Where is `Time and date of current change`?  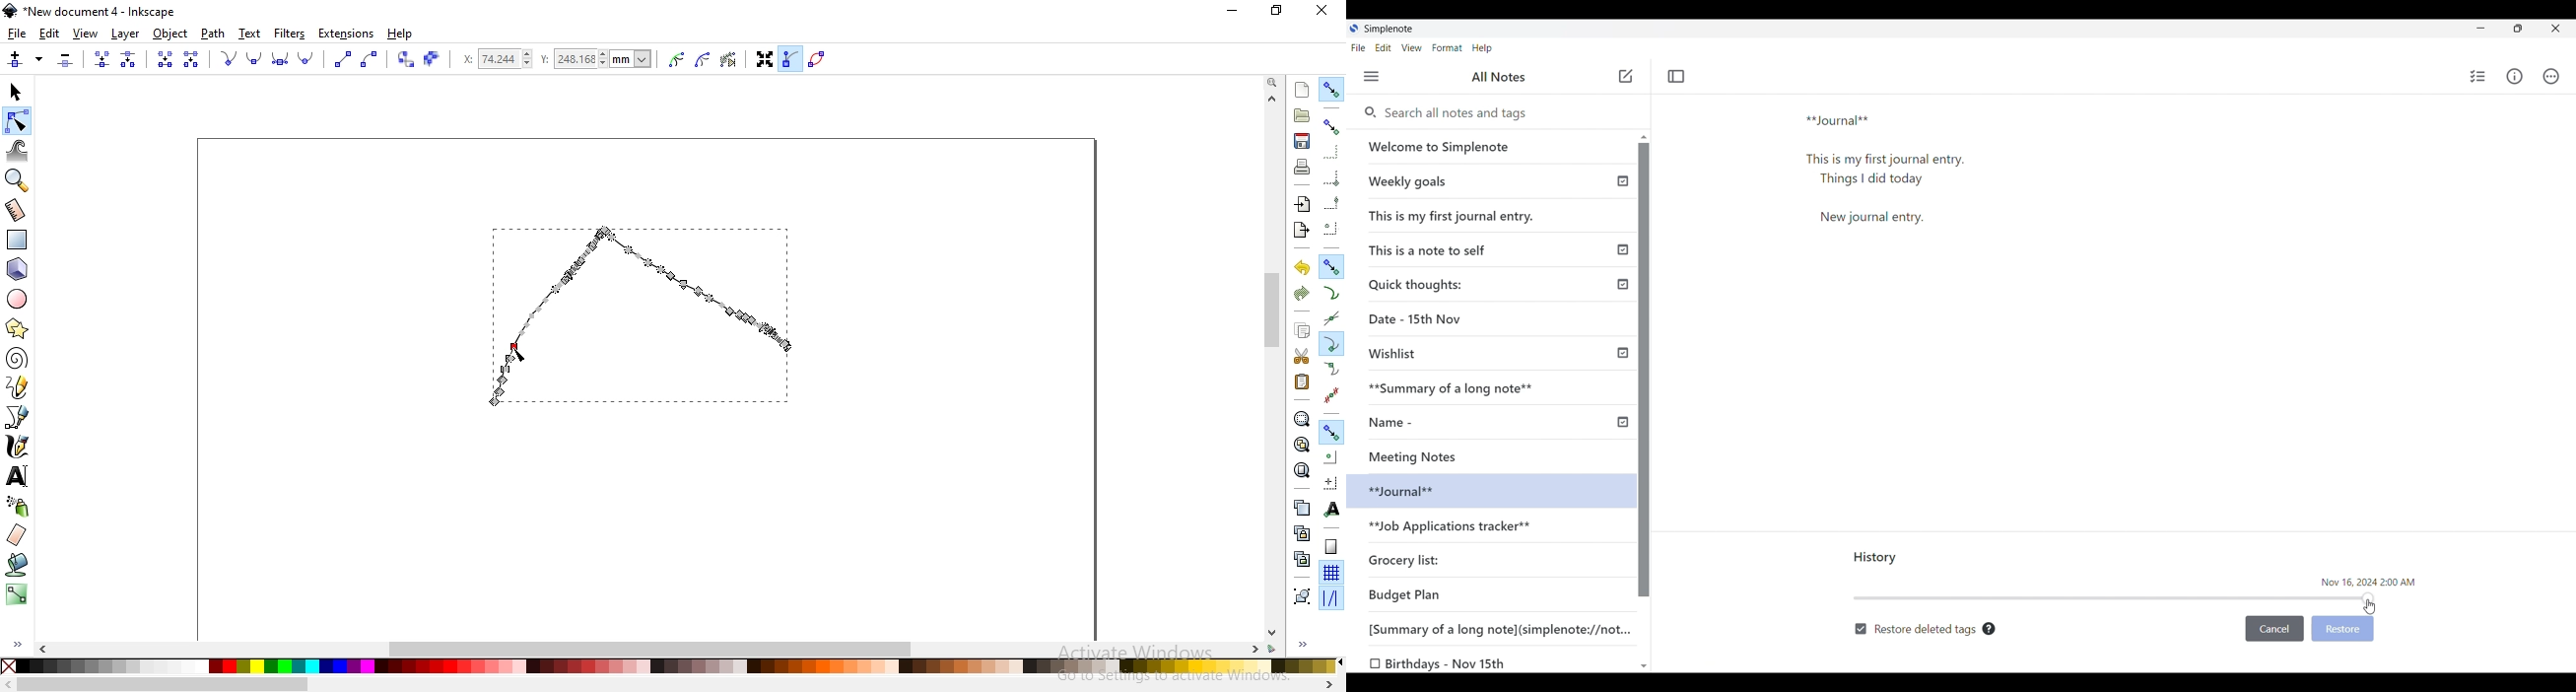
Time and date of current change is located at coordinates (2368, 582).